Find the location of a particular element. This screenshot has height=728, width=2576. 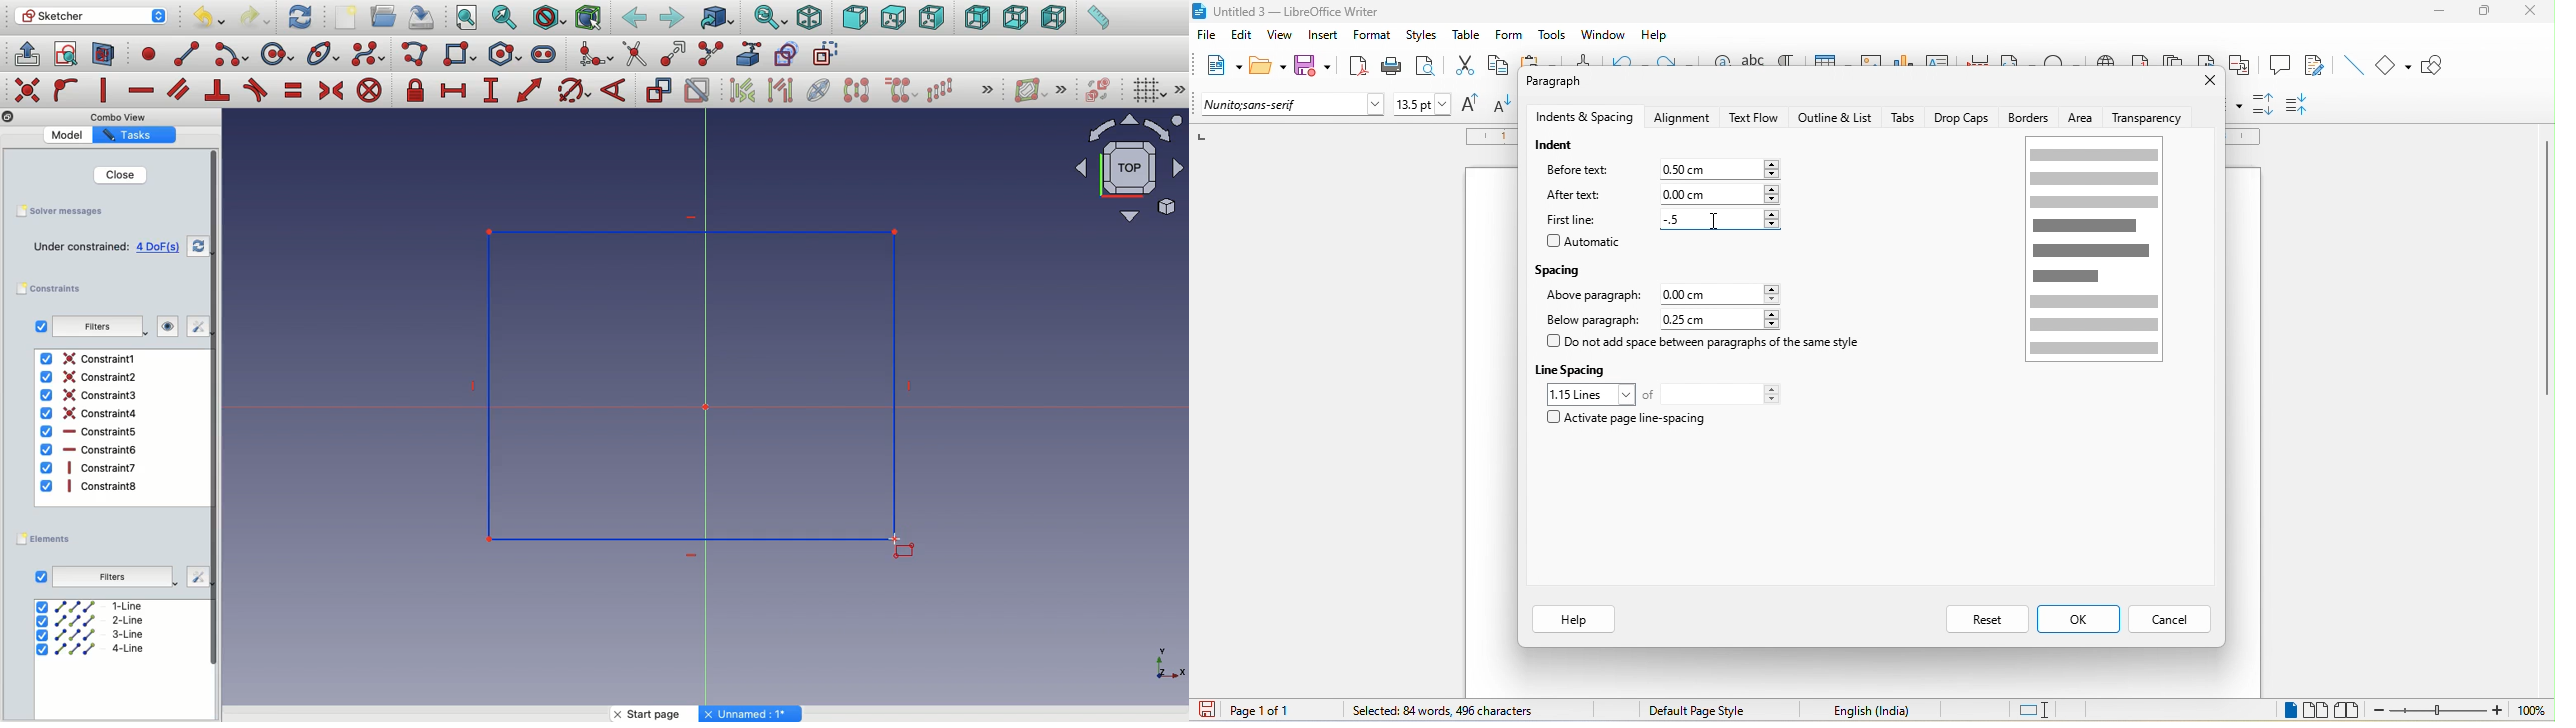

Toggle grid is located at coordinates (1148, 89).